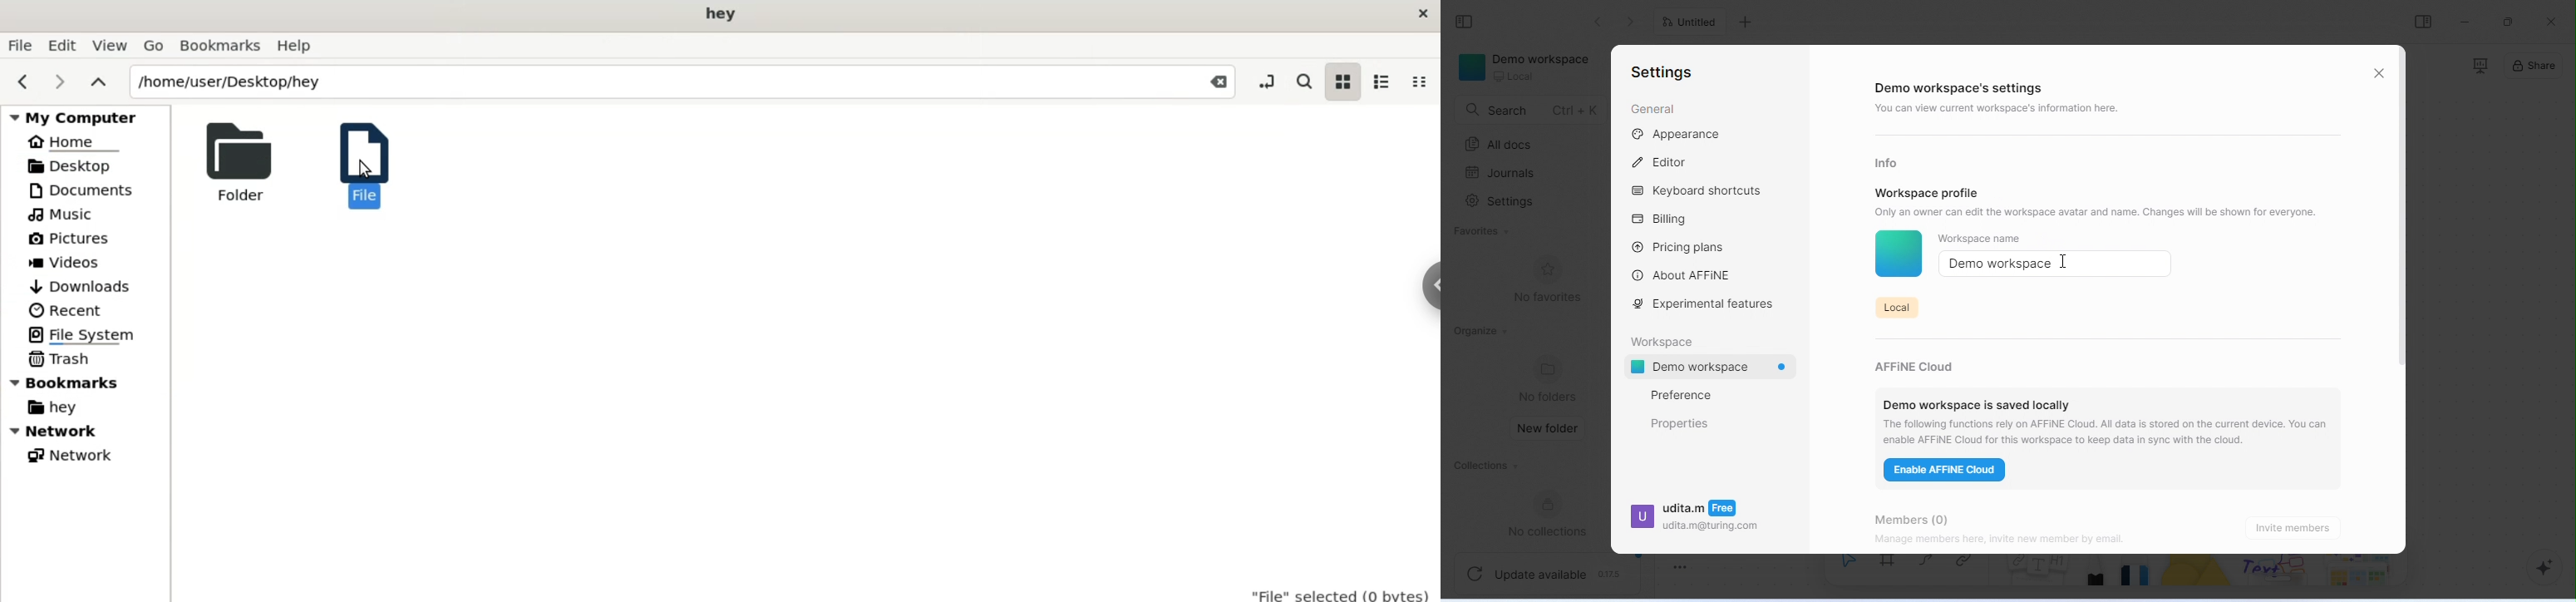 The height and width of the screenshot is (616, 2576). I want to click on "File" selected (0 bytes), so click(1342, 591).